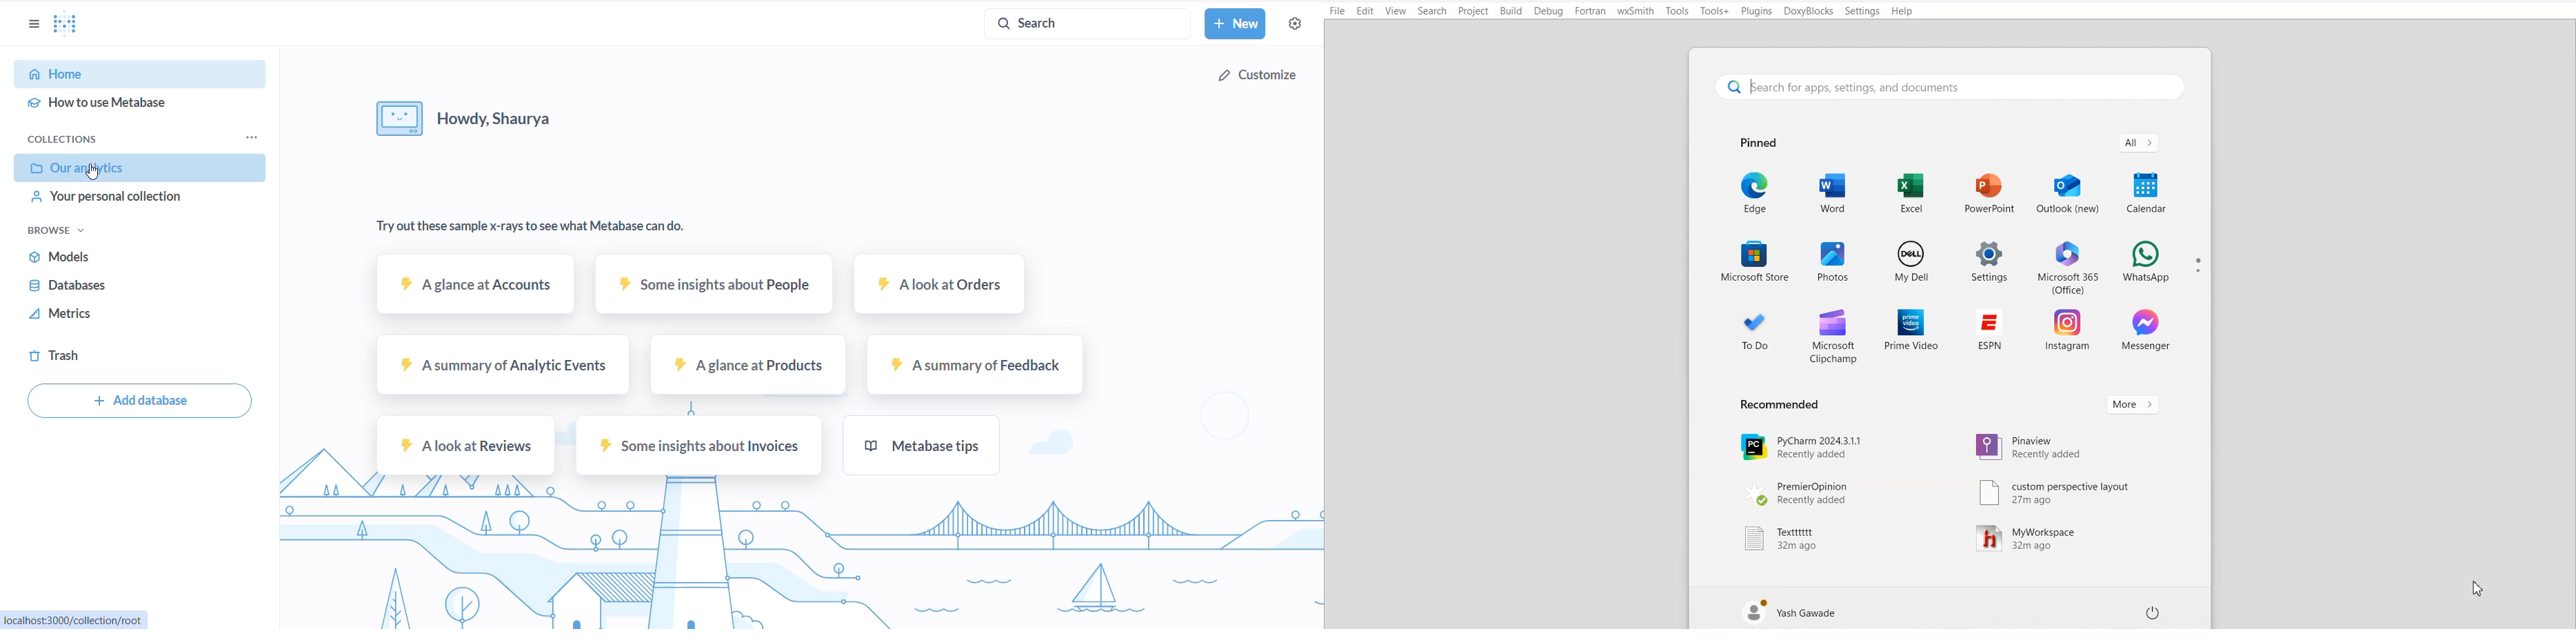  Describe the element at coordinates (2153, 612) in the screenshot. I see `Shut button` at that location.